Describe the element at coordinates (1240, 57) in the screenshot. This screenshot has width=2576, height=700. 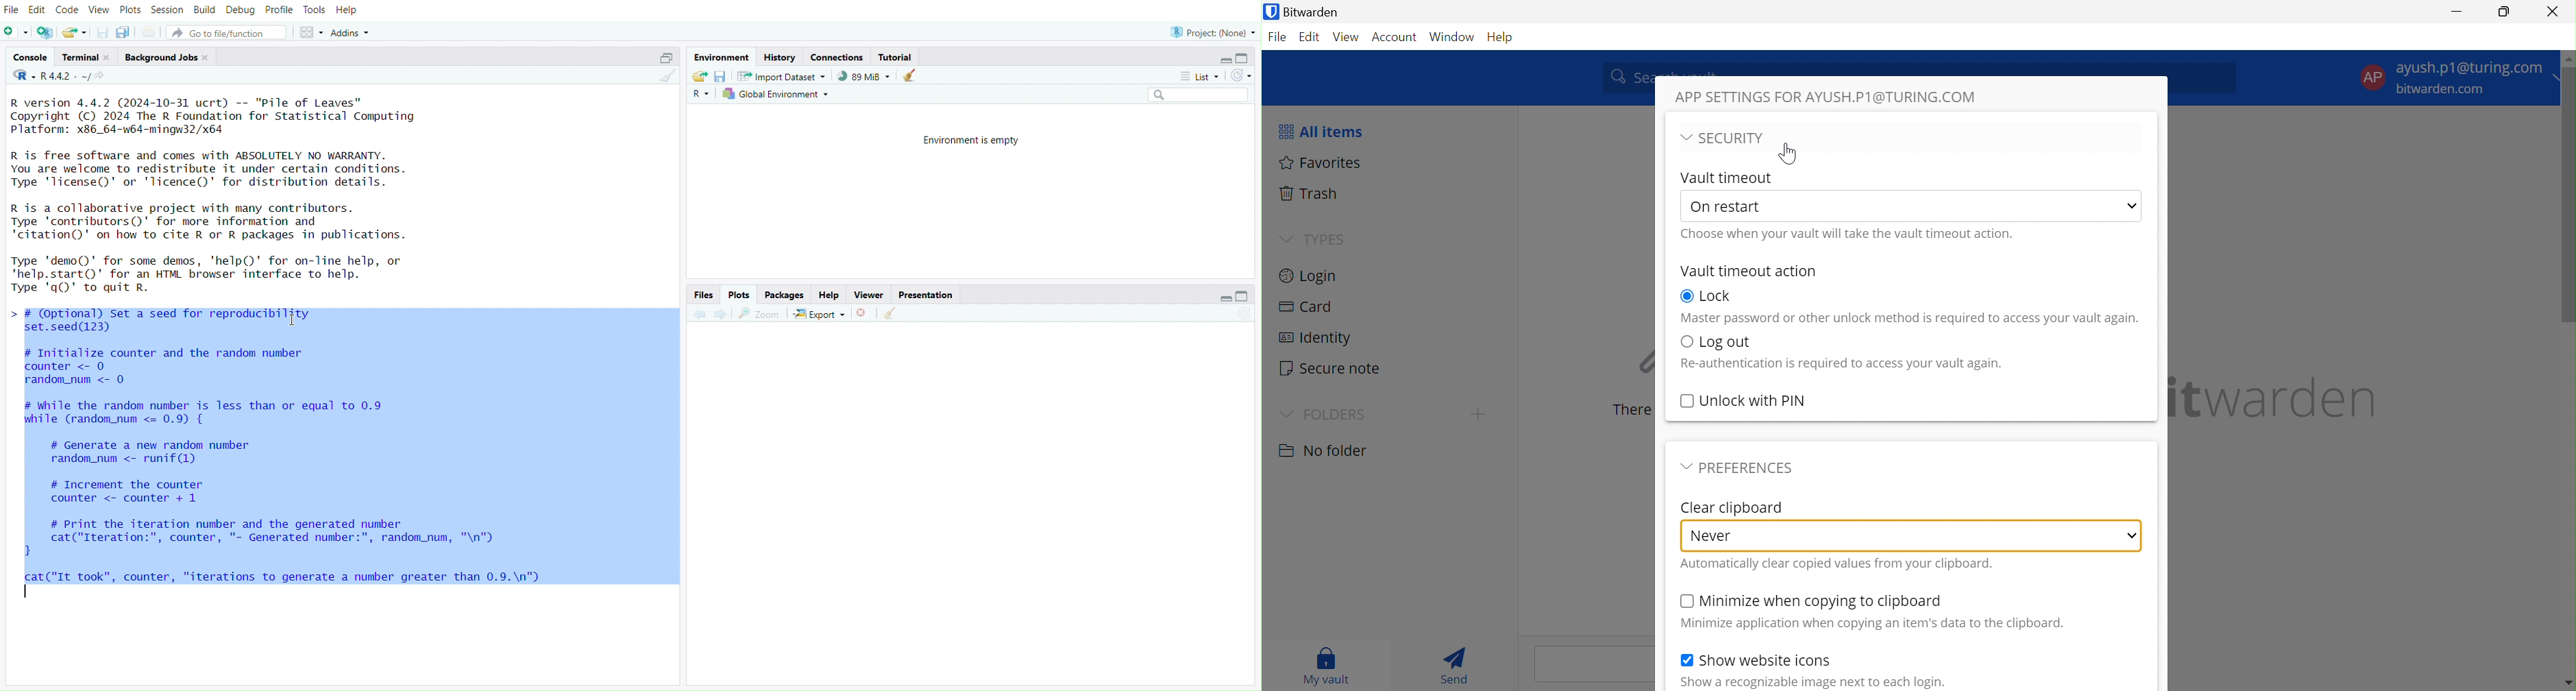
I see `Maximize` at that location.